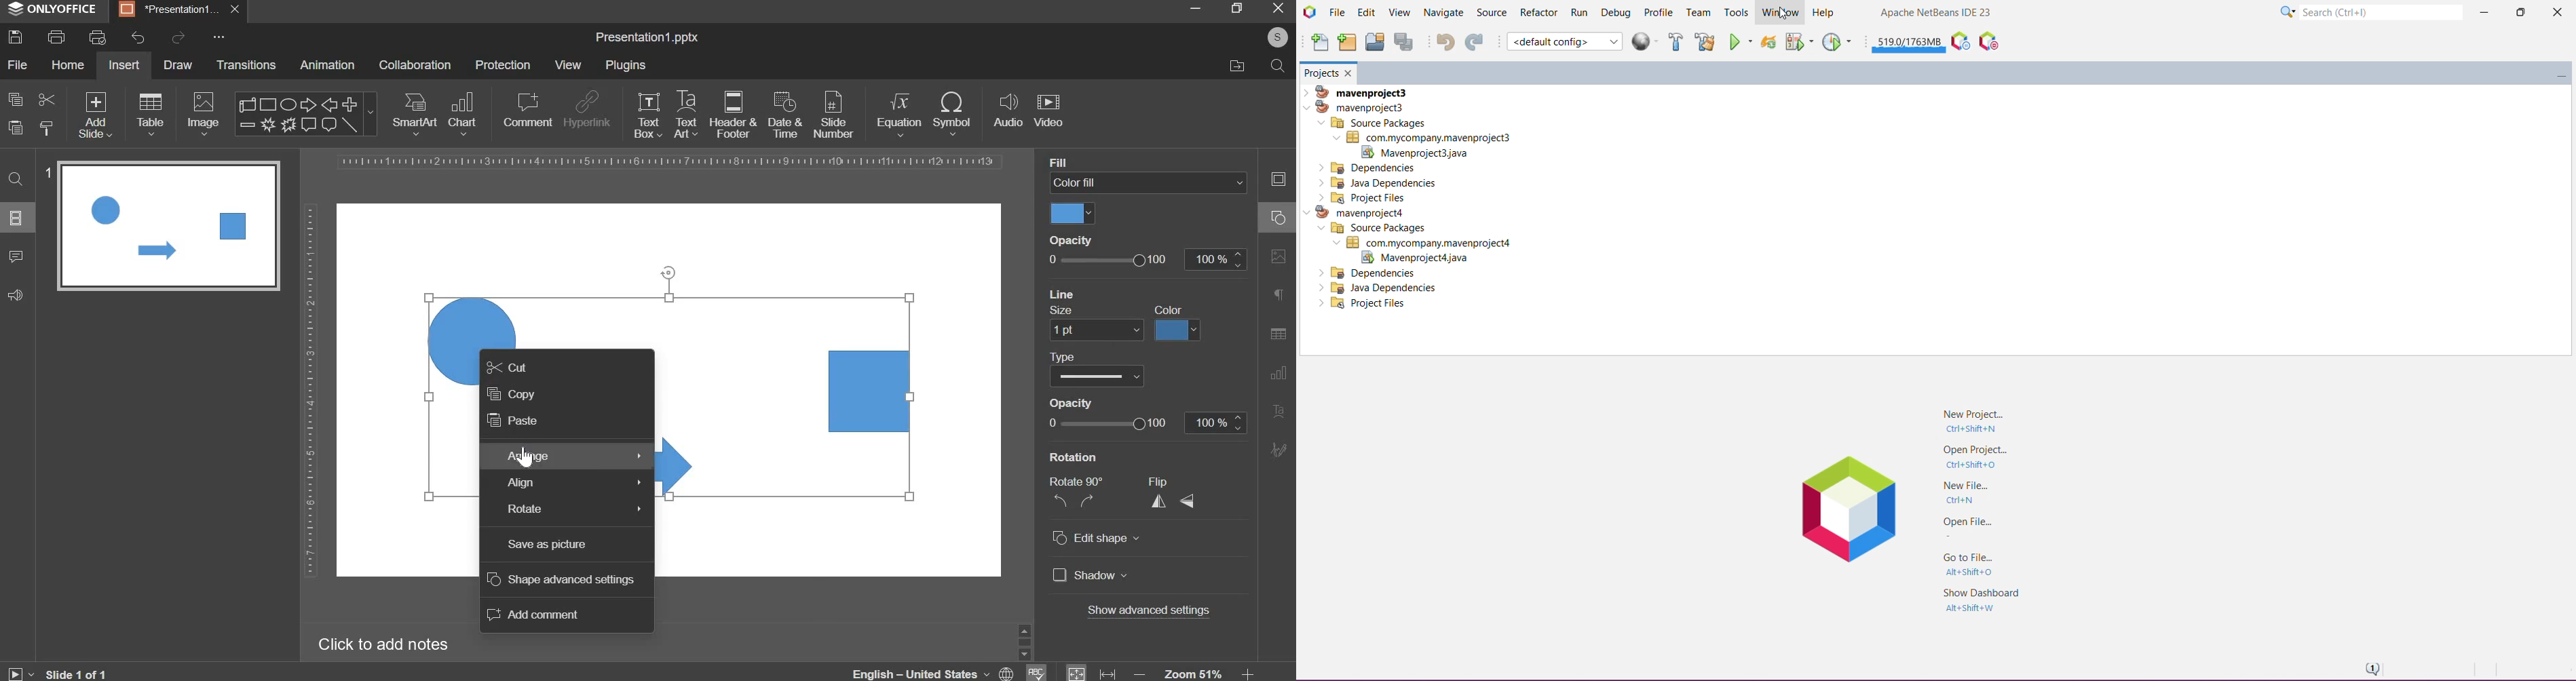  I want to click on draw, so click(179, 64).